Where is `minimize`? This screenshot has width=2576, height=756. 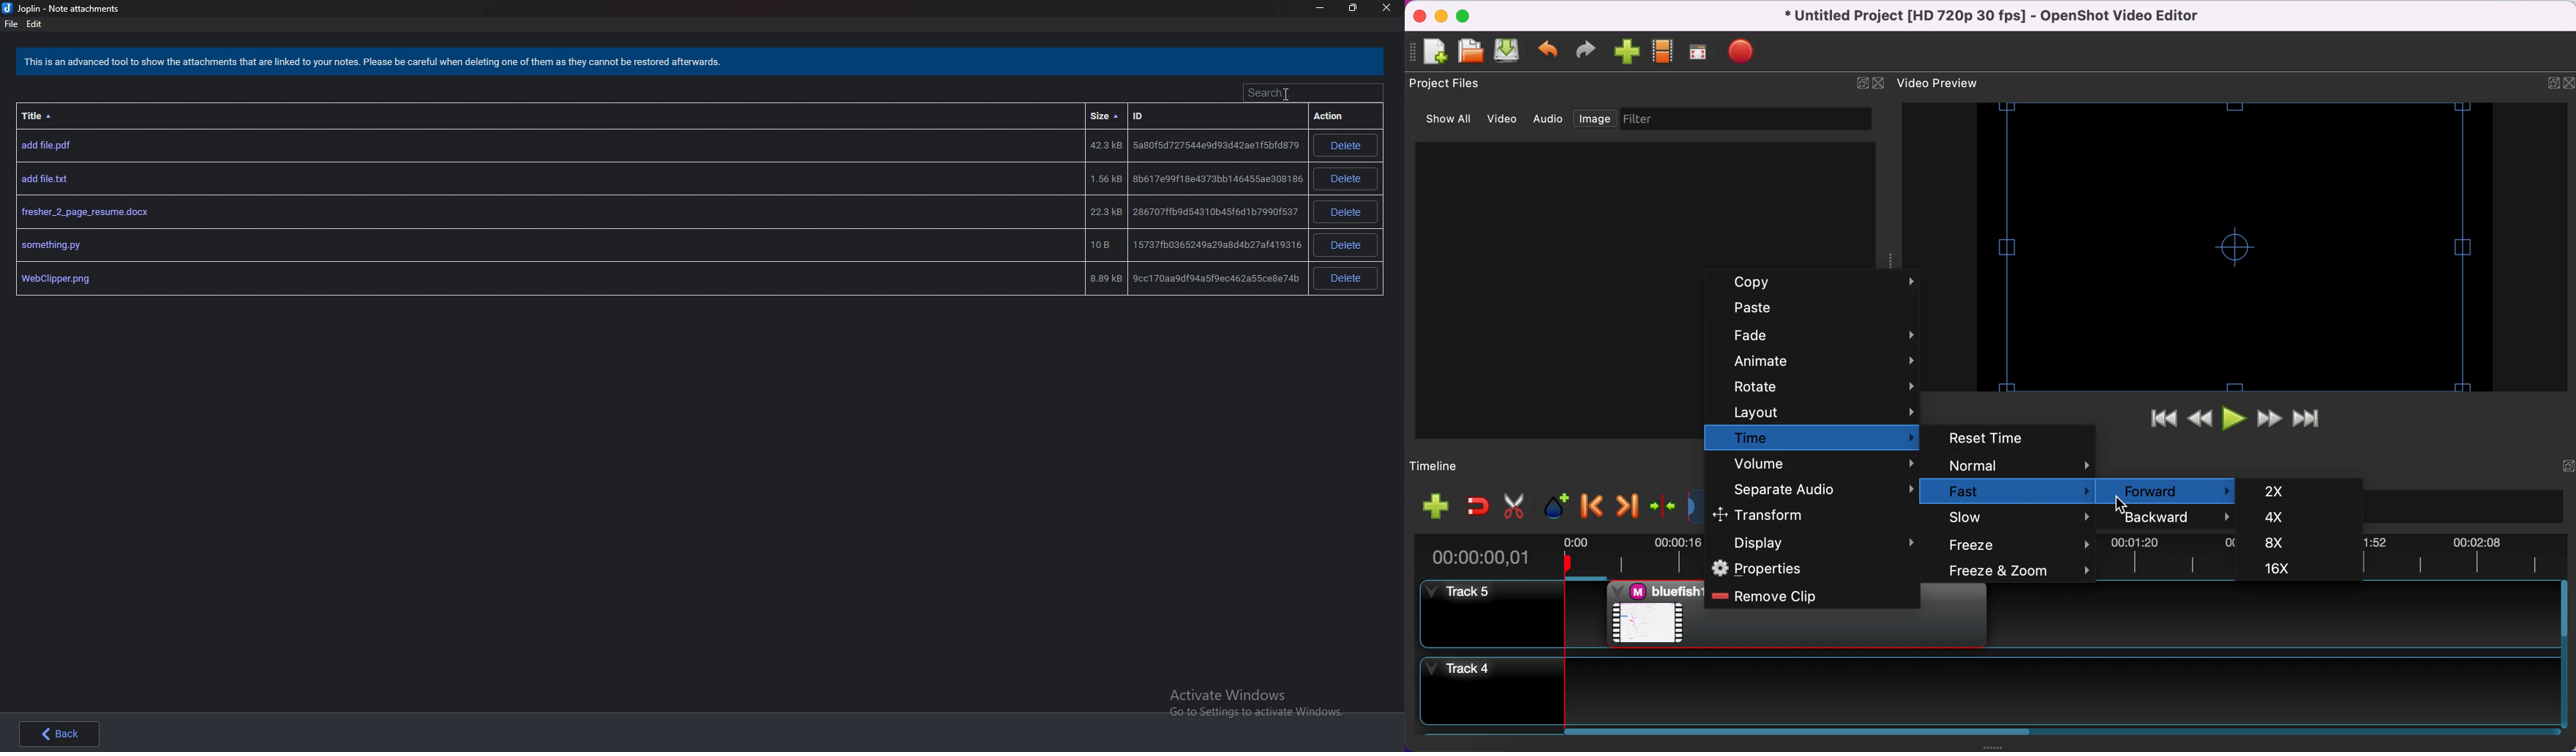 minimize is located at coordinates (1442, 15).